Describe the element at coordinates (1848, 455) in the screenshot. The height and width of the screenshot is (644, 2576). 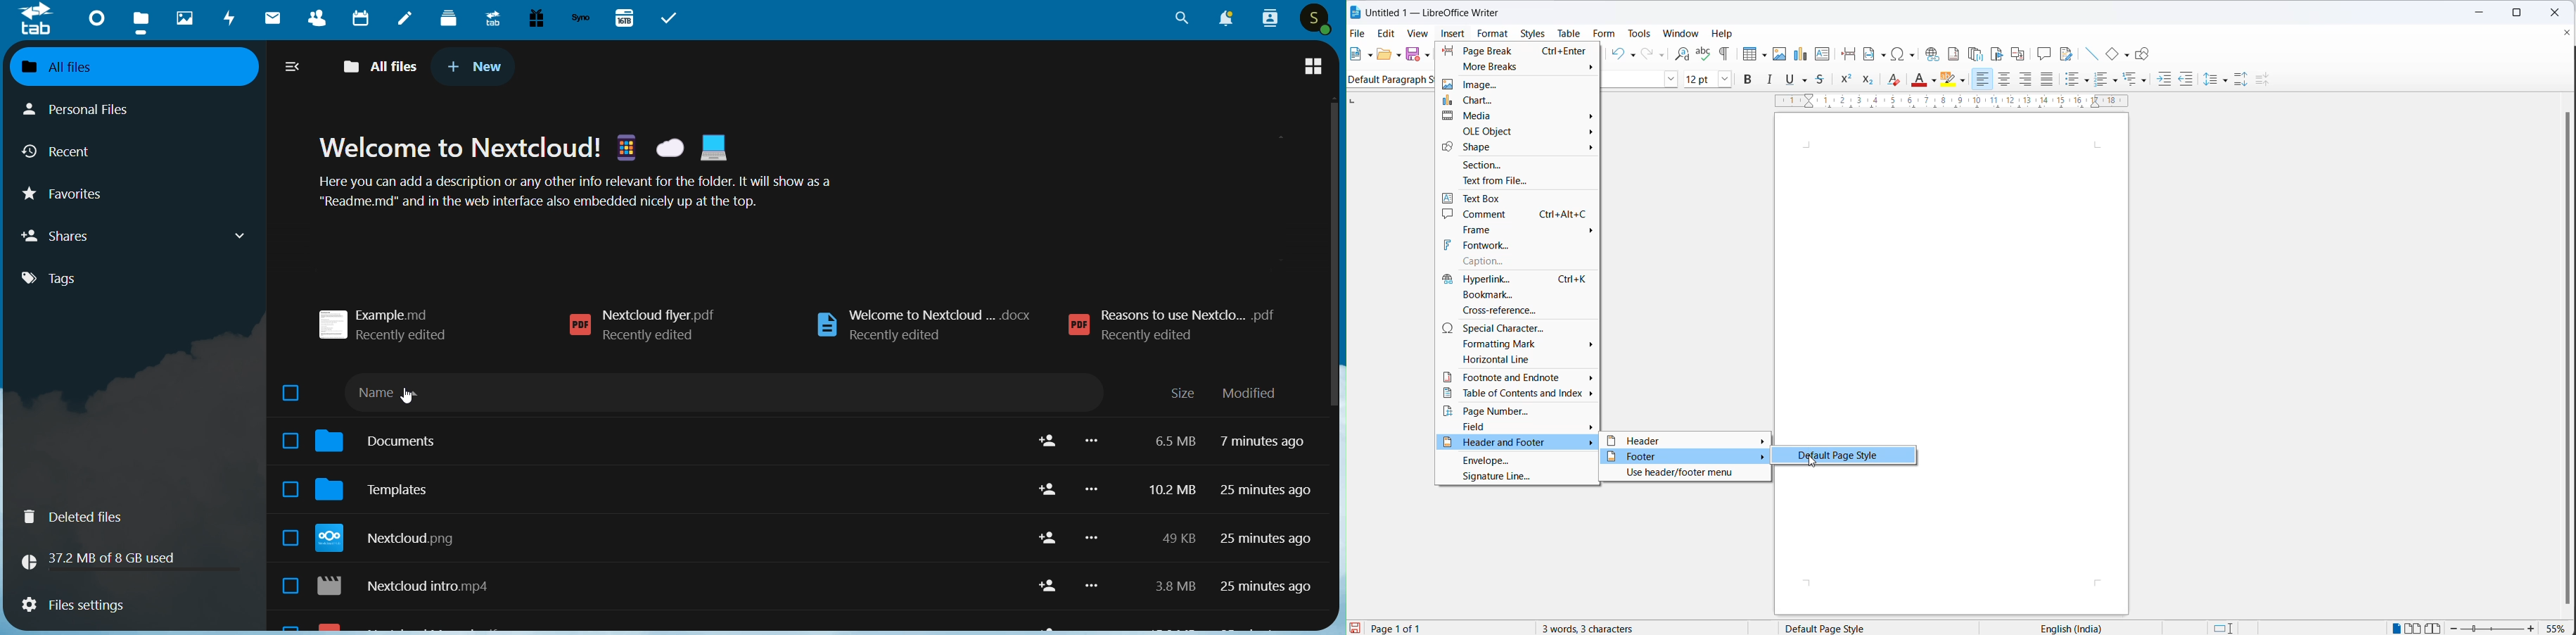
I see `default page style` at that location.